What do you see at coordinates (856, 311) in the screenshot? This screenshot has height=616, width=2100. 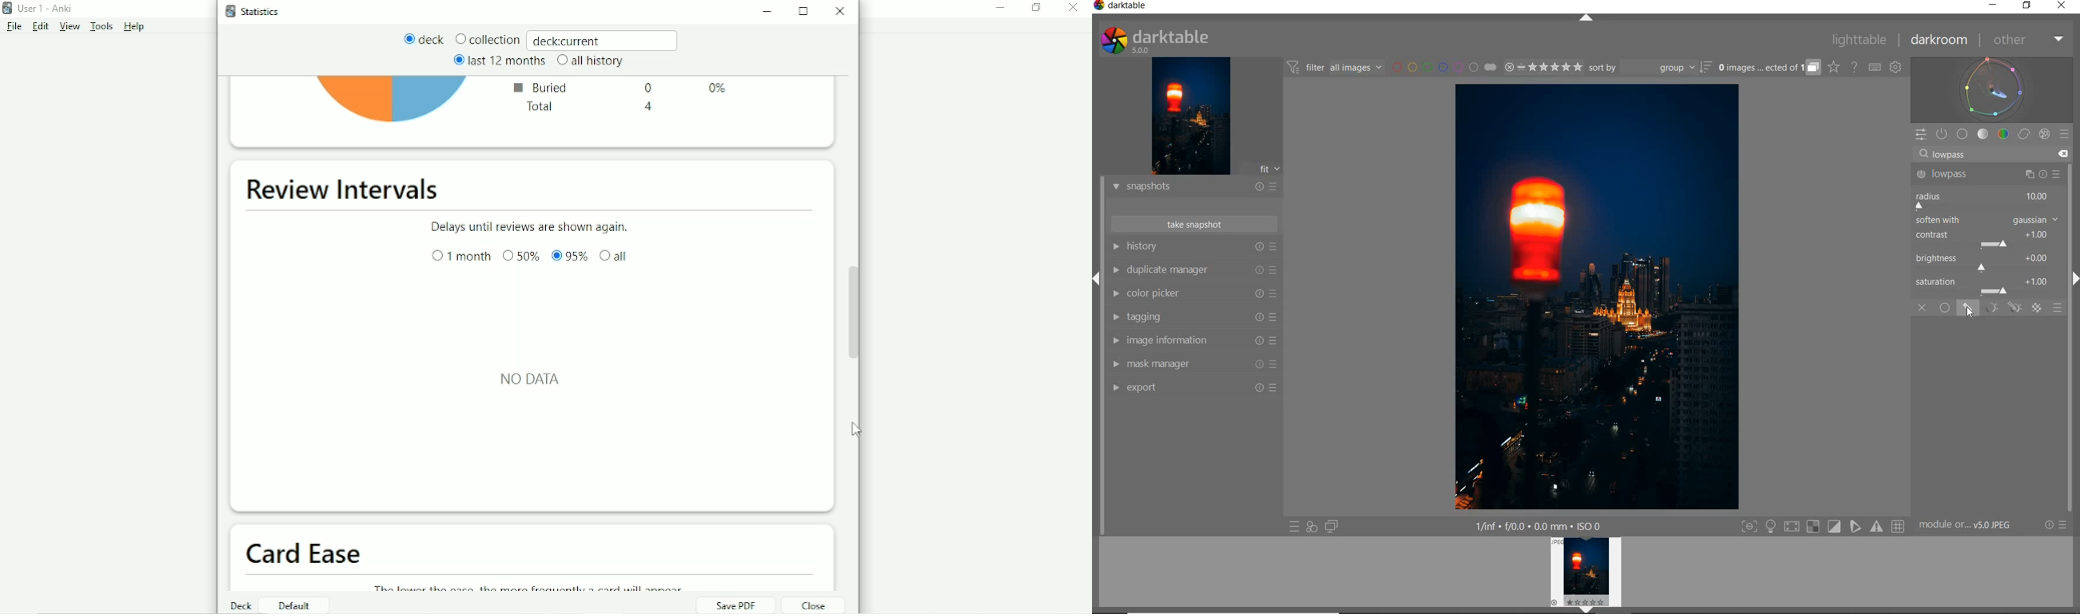 I see `Scrollbar` at bounding box center [856, 311].